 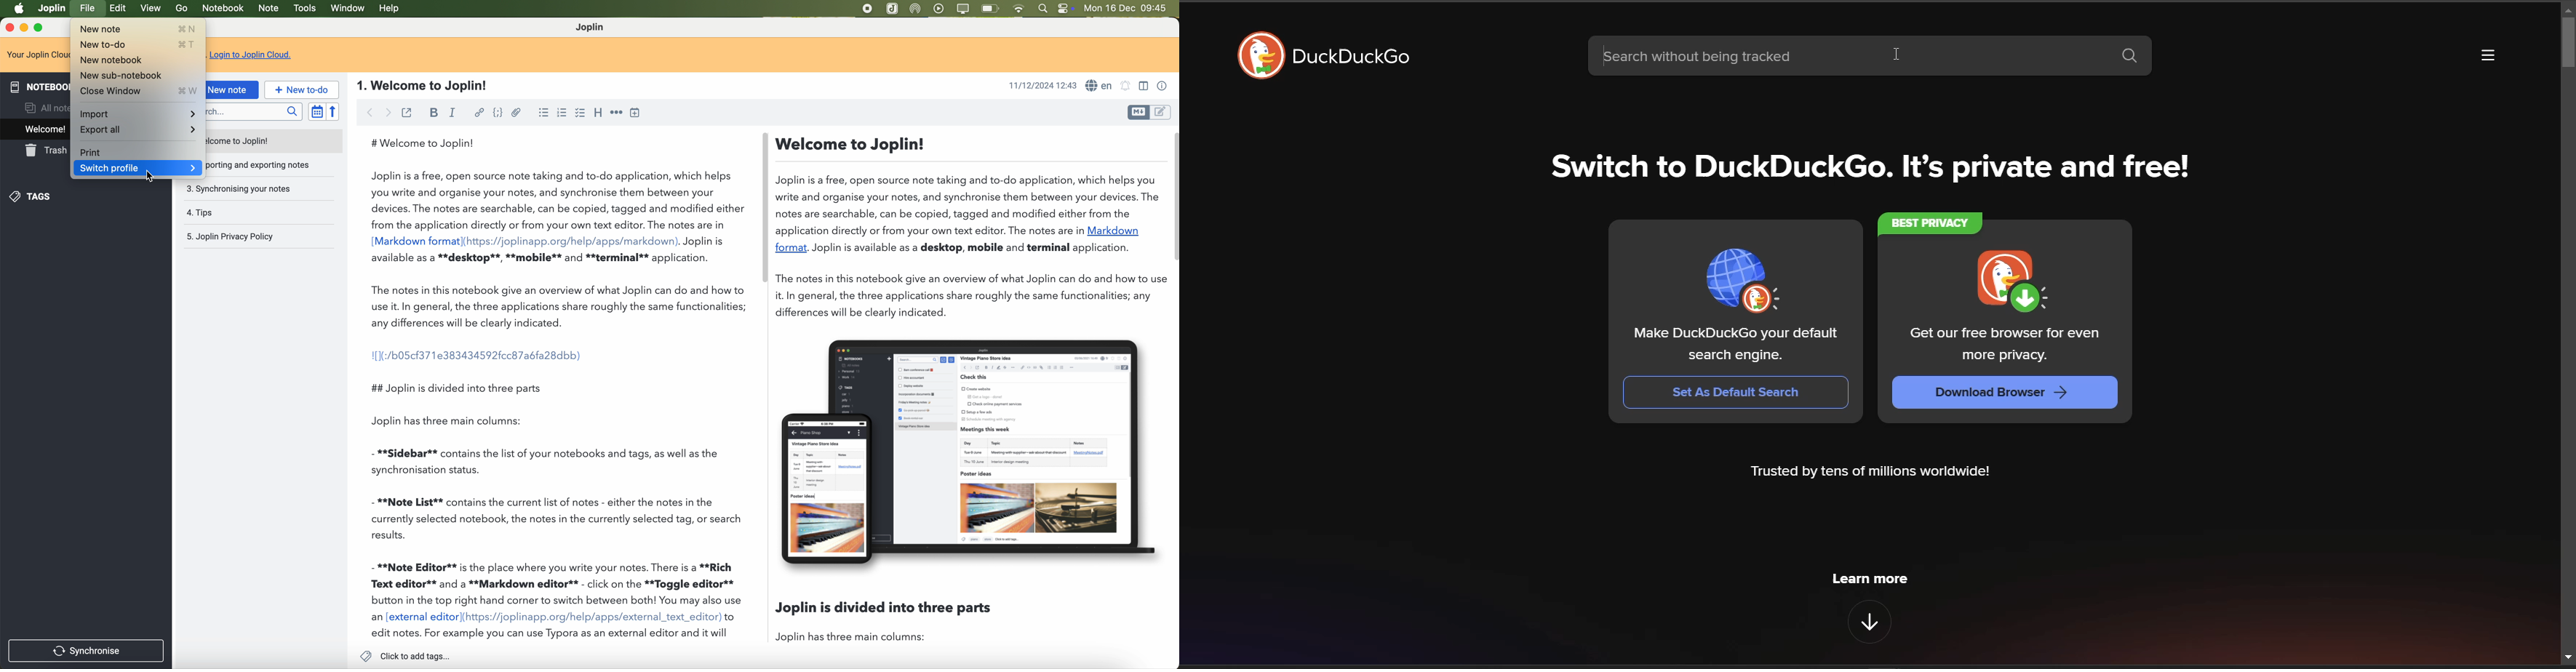 What do you see at coordinates (232, 213) in the screenshot?
I see `4. Tips` at bounding box center [232, 213].